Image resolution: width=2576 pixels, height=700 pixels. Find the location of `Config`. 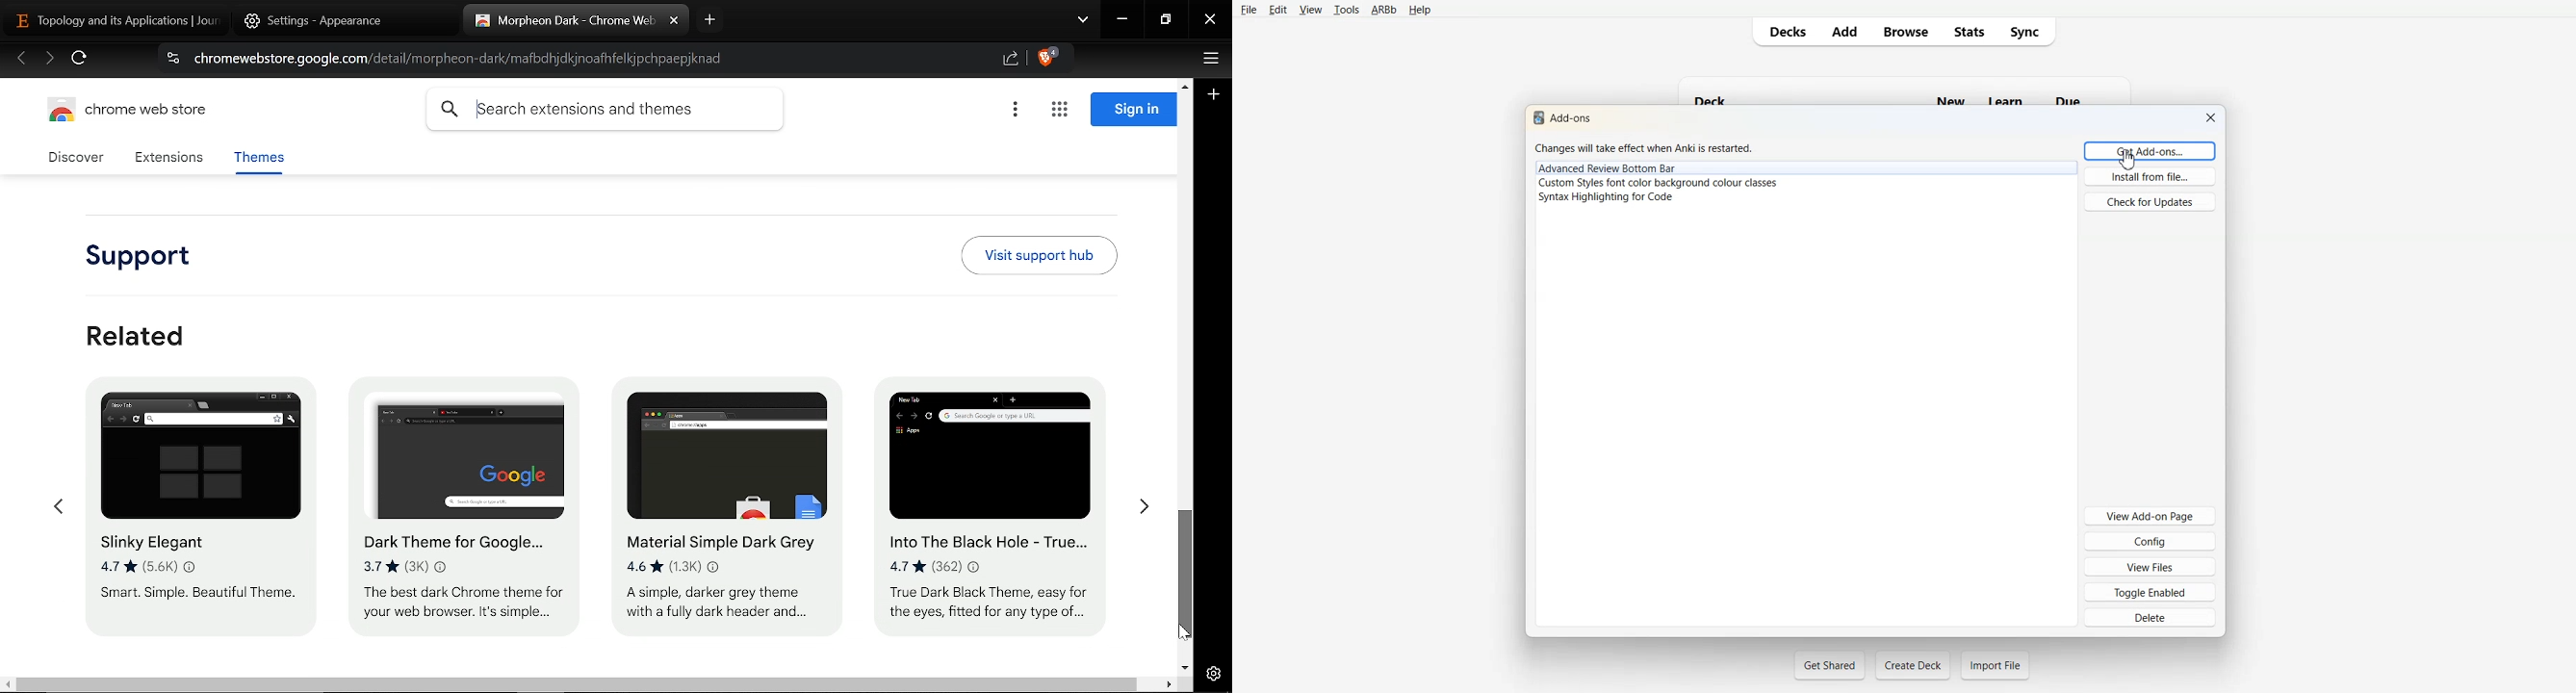

Config is located at coordinates (2151, 540).